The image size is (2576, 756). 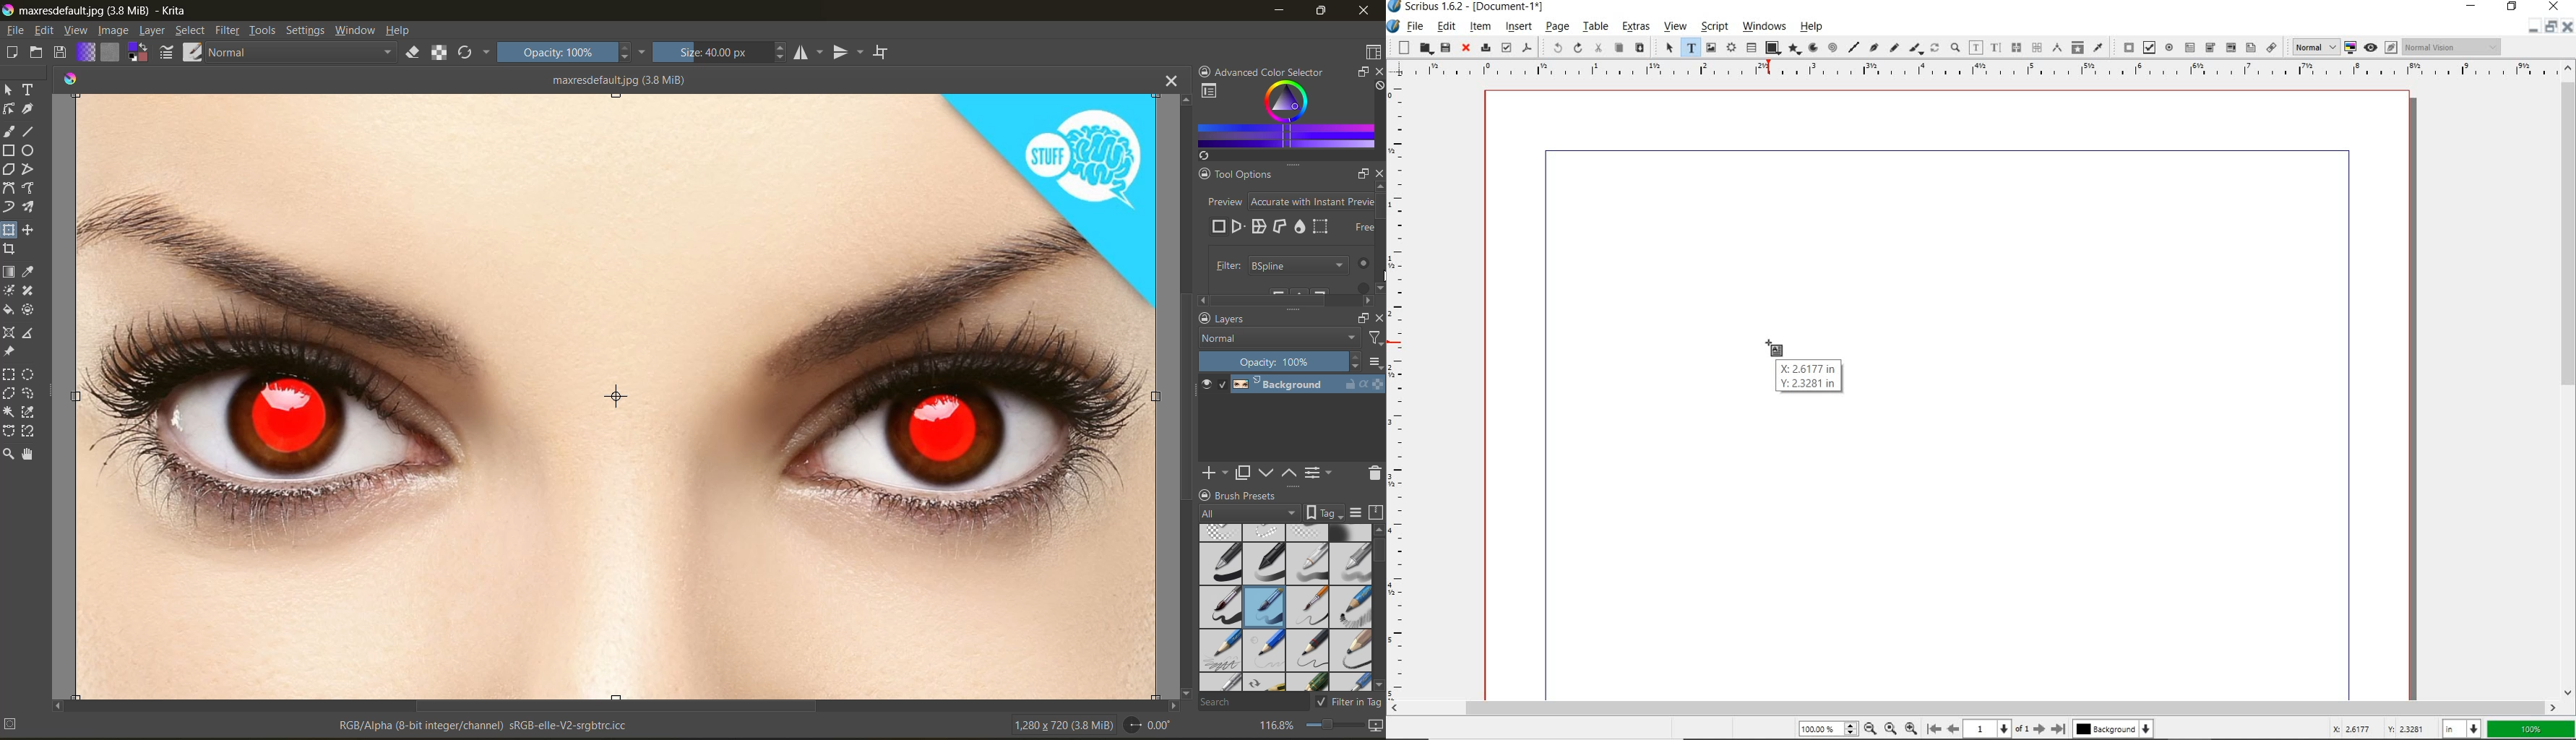 I want to click on filter, so click(x=1373, y=337).